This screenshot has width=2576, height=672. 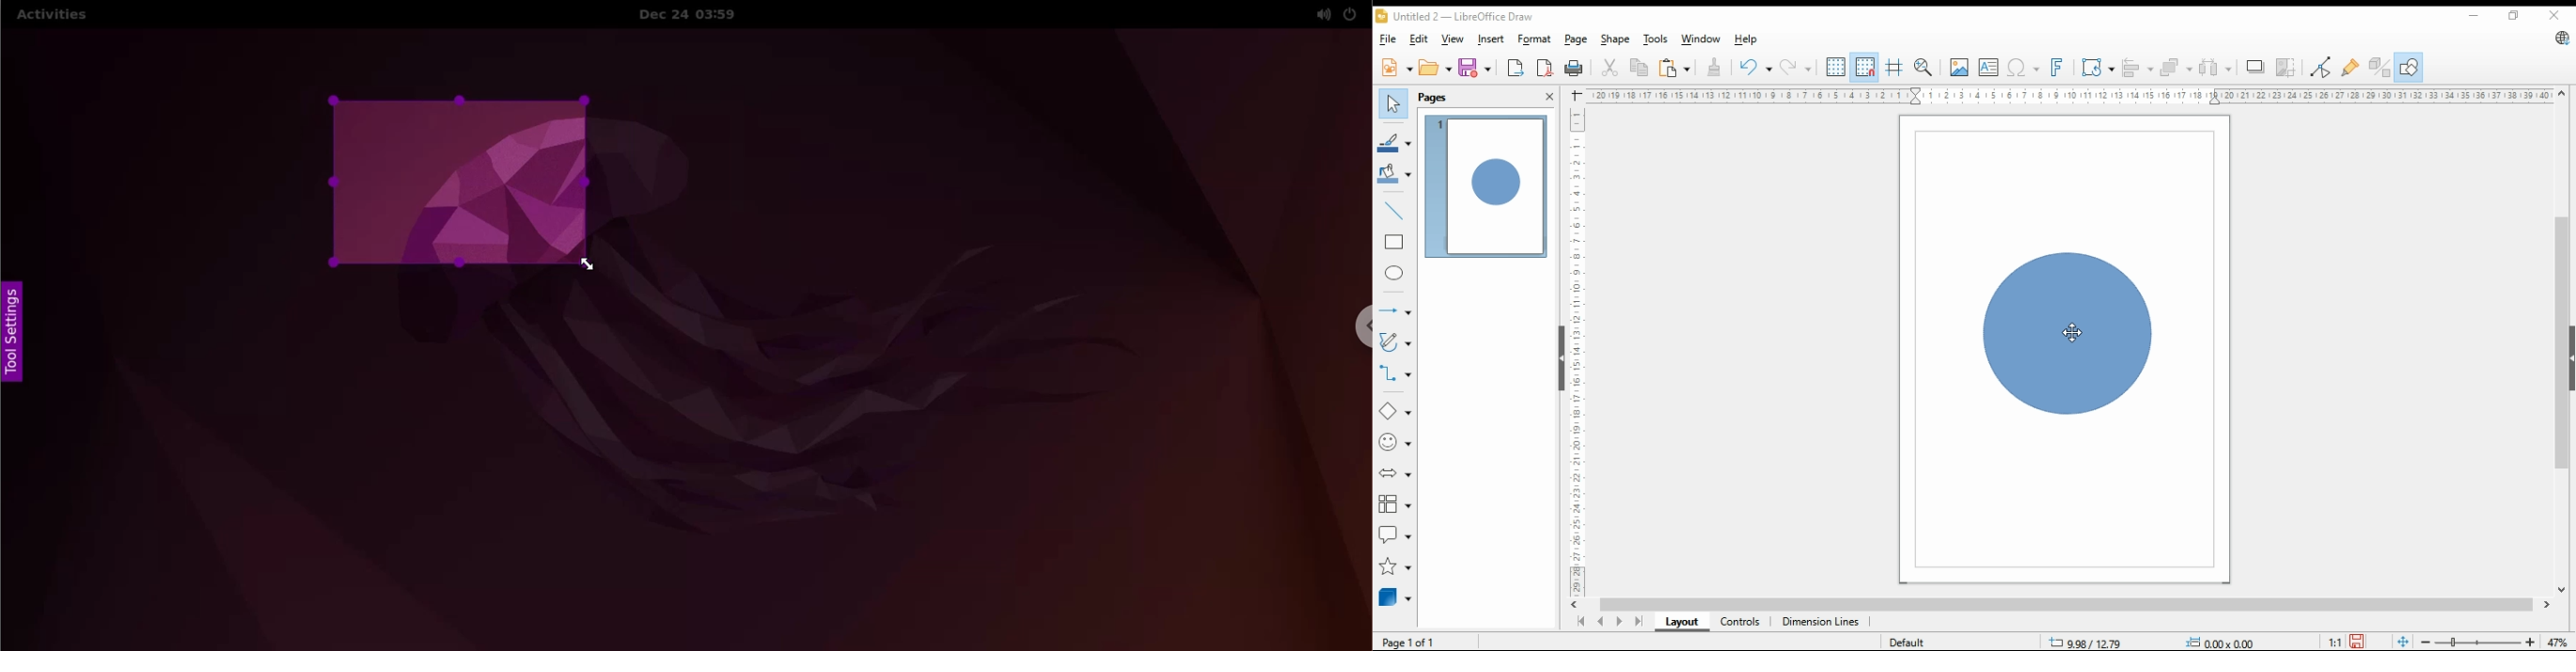 What do you see at coordinates (2056, 605) in the screenshot?
I see `scroll bar` at bounding box center [2056, 605].